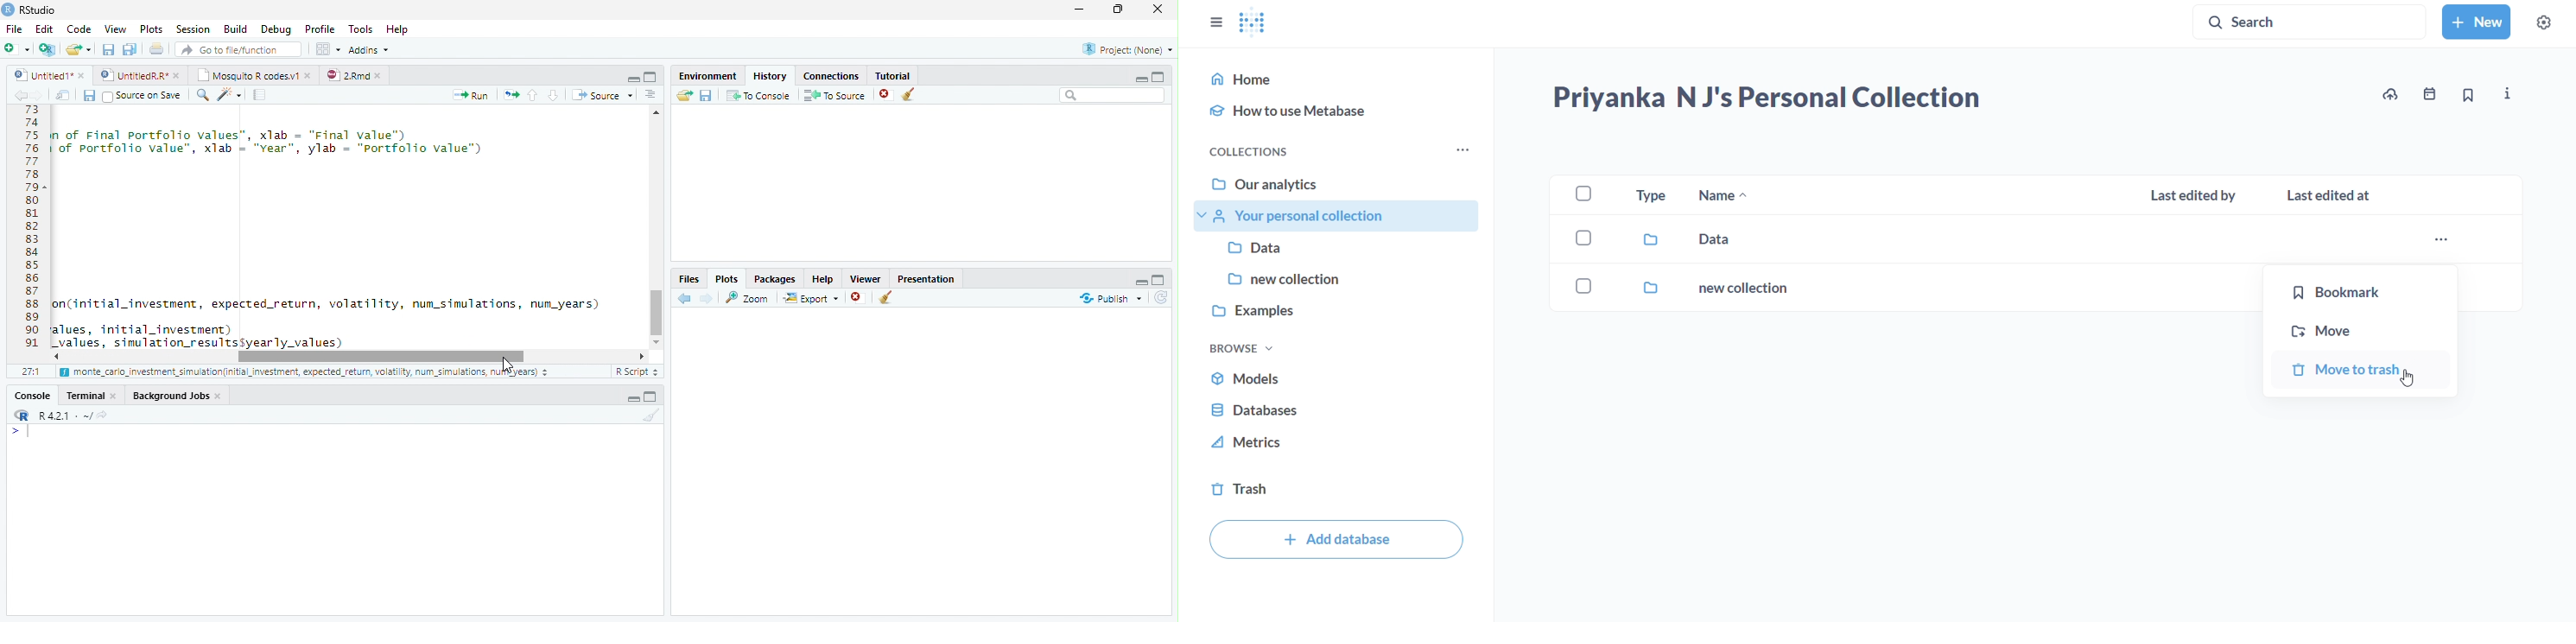 The width and height of the screenshot is (2576, 644). What do you see at coordinates (275, 29) in the screenshot?
I see `Debug` at bounding box center [275, 29].